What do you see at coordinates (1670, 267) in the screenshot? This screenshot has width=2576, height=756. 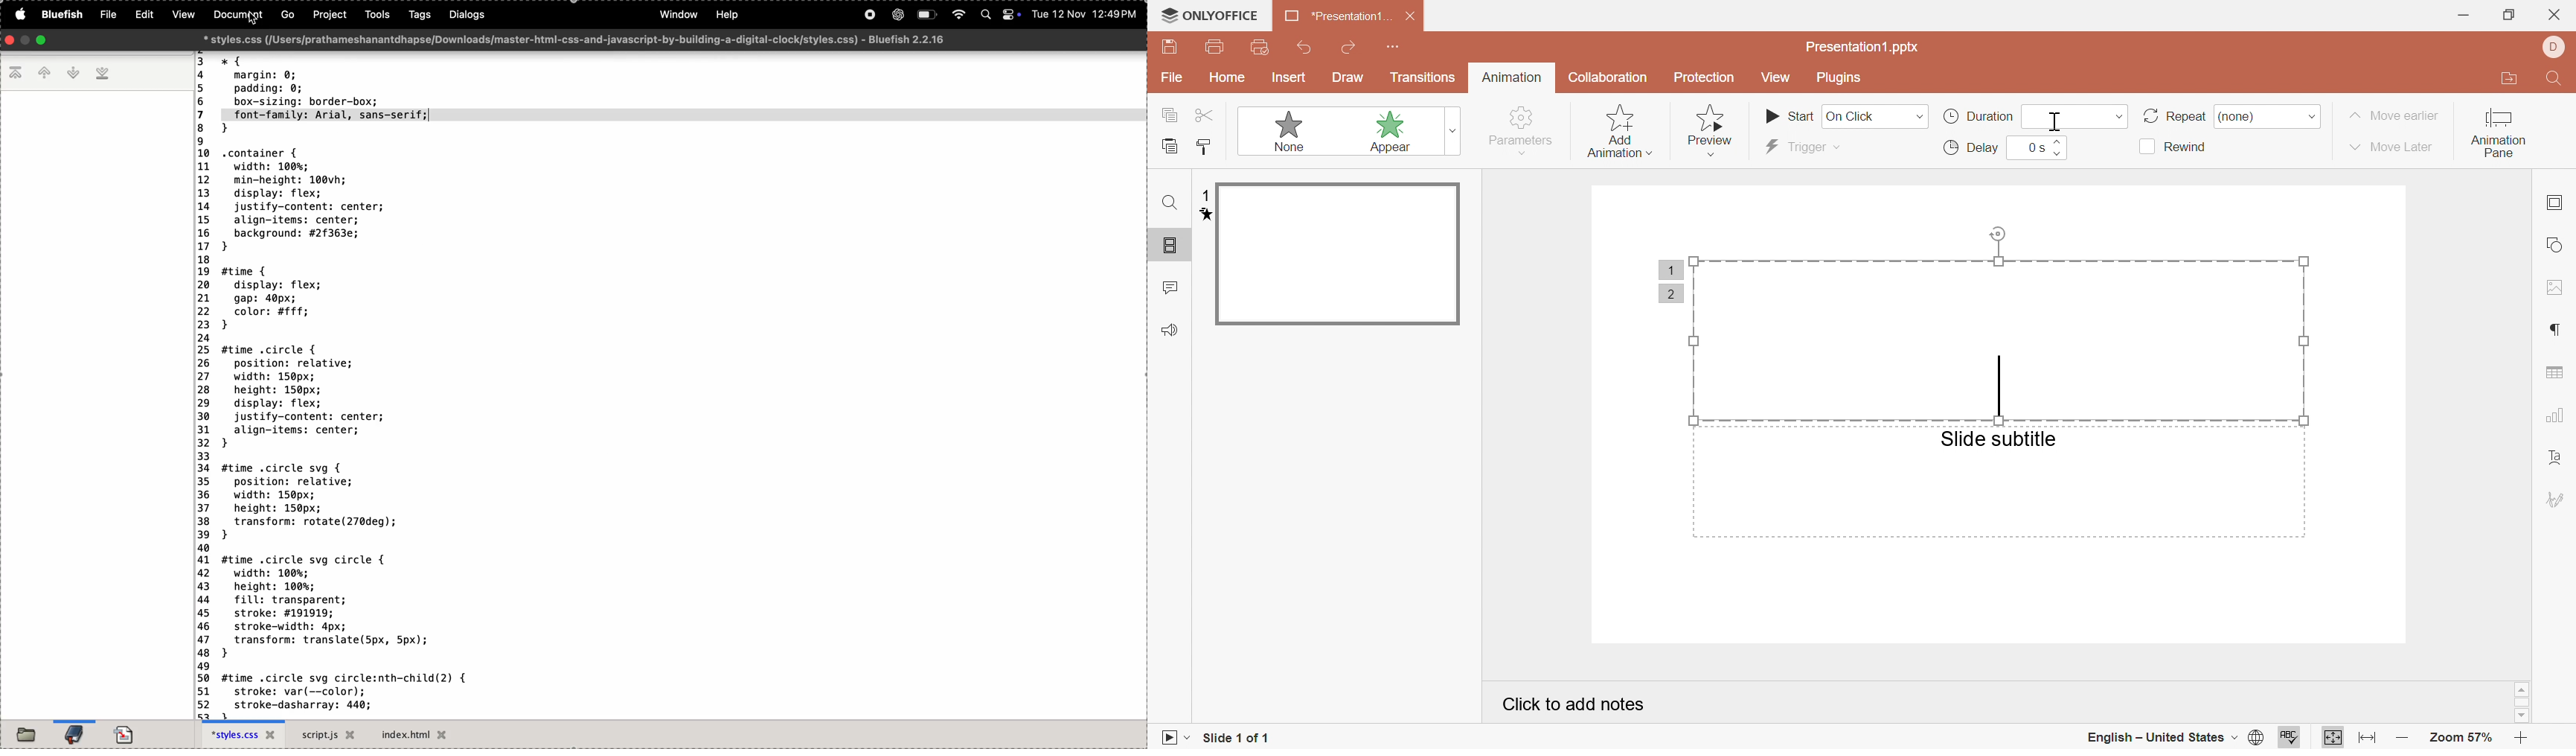 I see `1` at bounding box center [1670, 267].